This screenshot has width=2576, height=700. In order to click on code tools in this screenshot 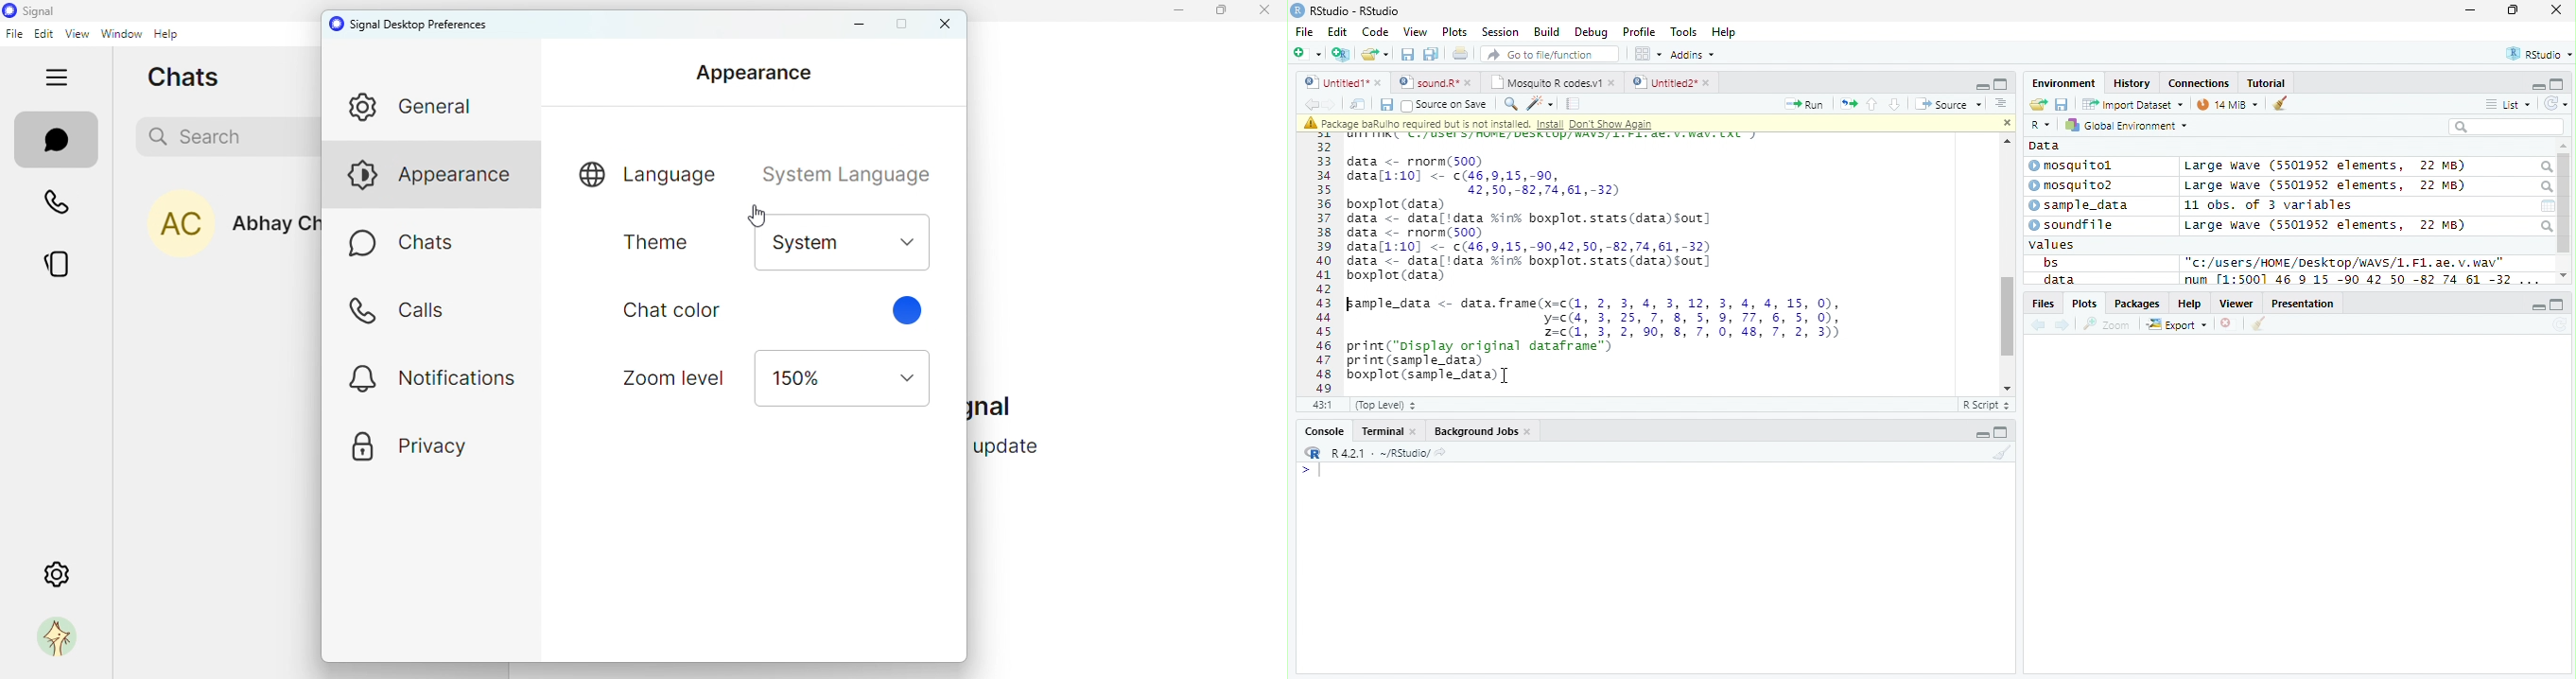, I will do `click(1540, 104)`.